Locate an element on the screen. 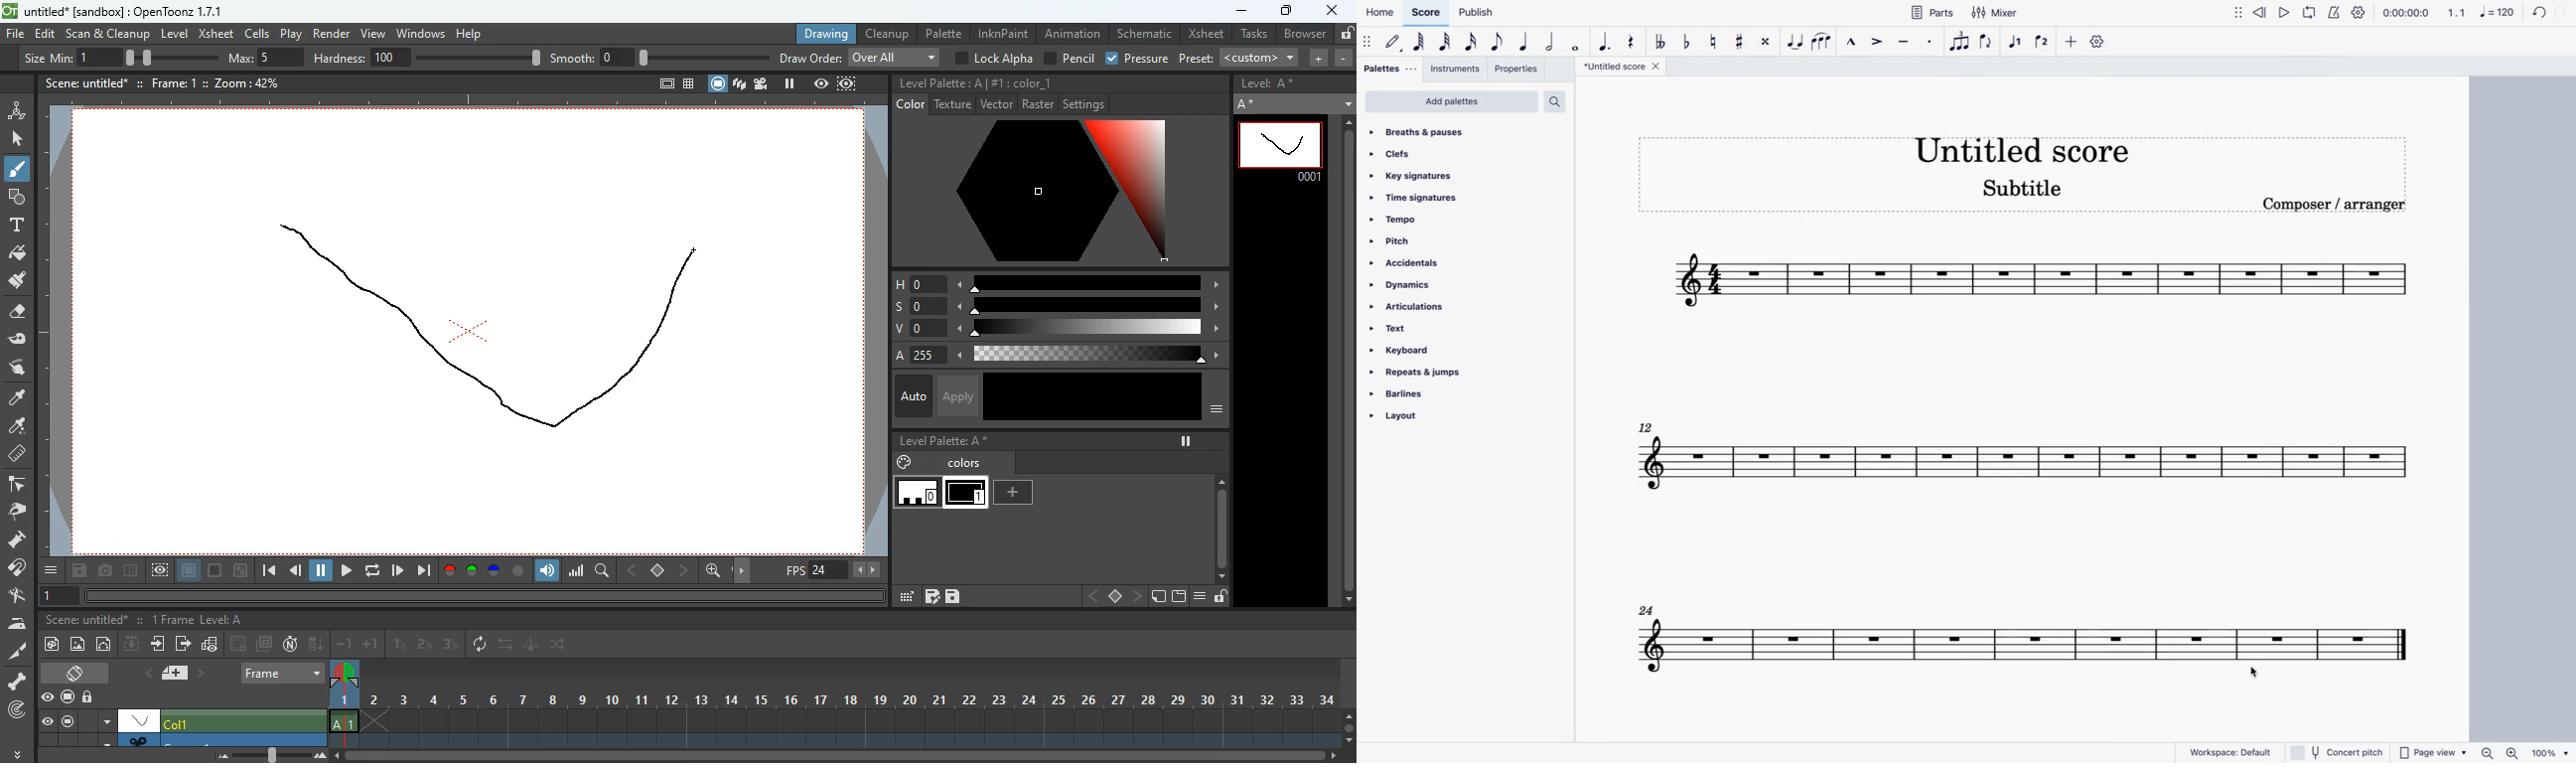  smooth is located at coordinates (660, 57).